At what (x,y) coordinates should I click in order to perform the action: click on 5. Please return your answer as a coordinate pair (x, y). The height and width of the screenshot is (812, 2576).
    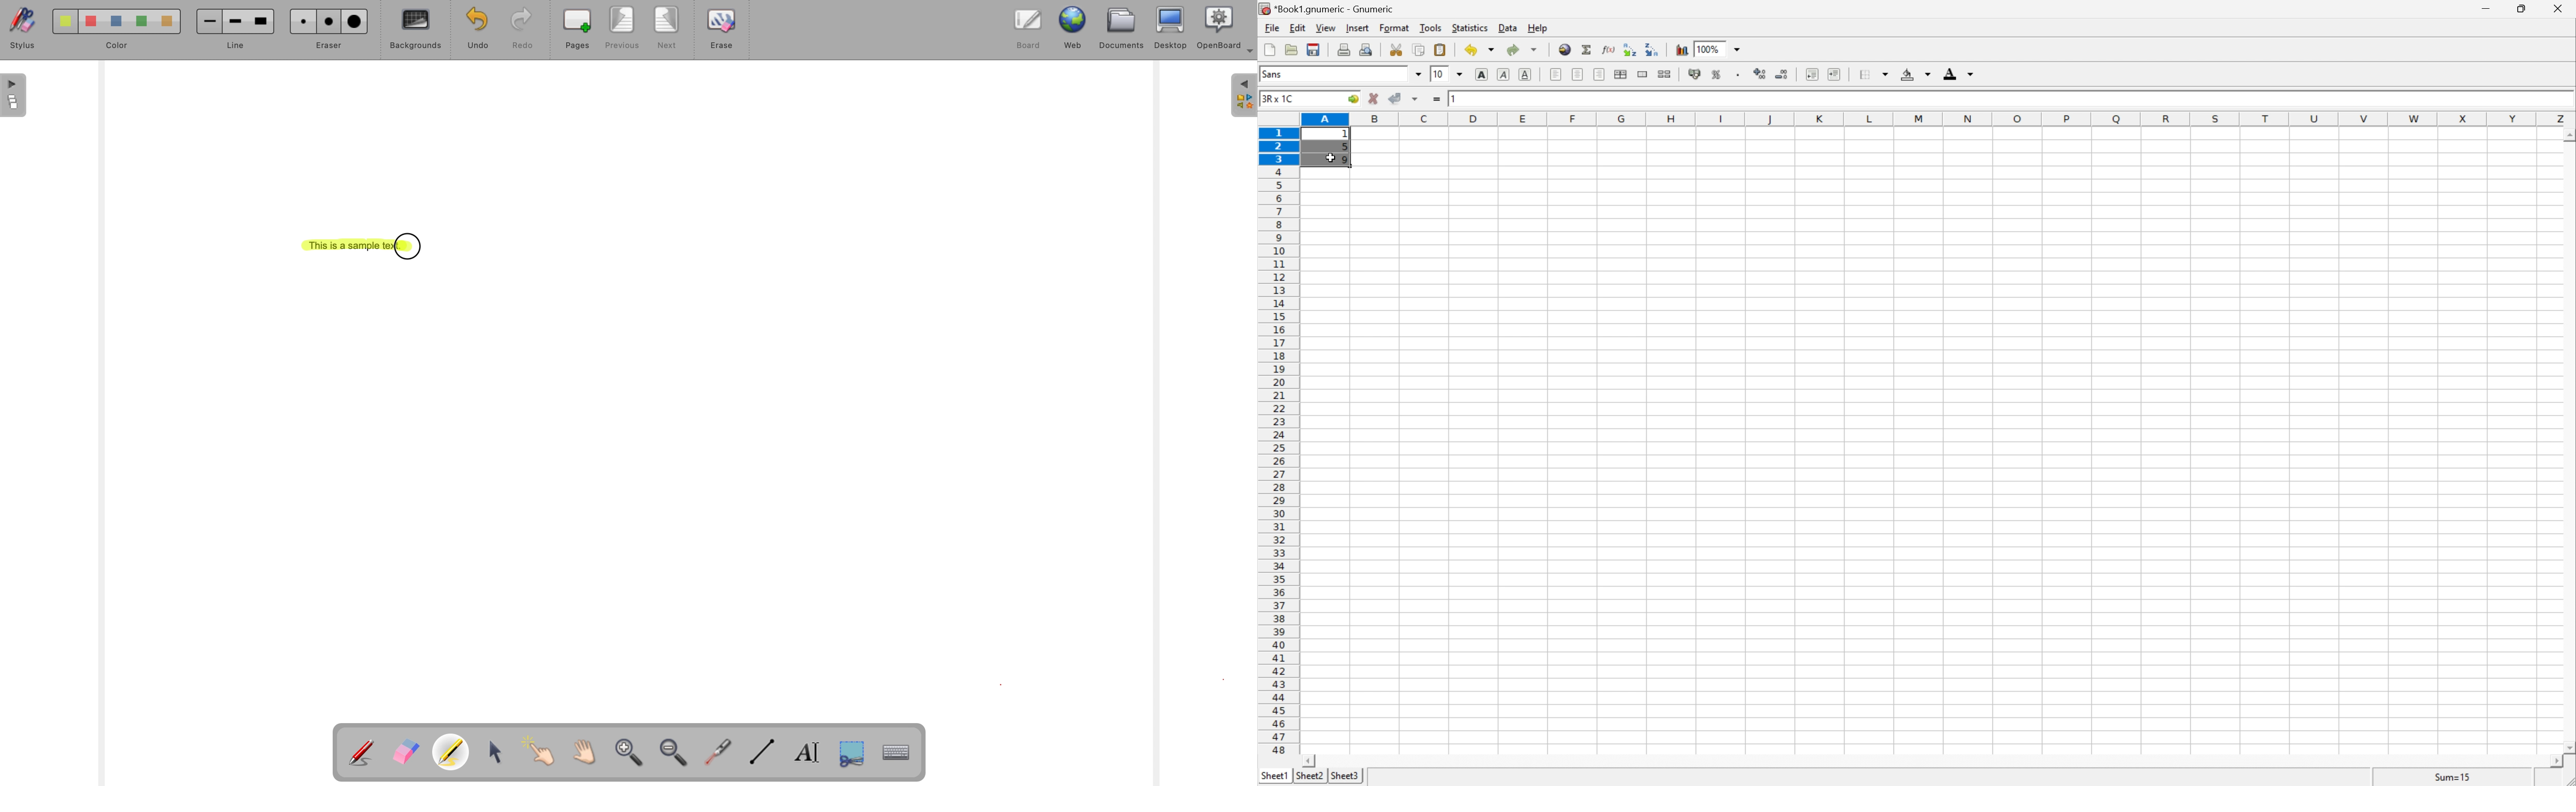
    Looking at the image, I should click on (1344, 148).